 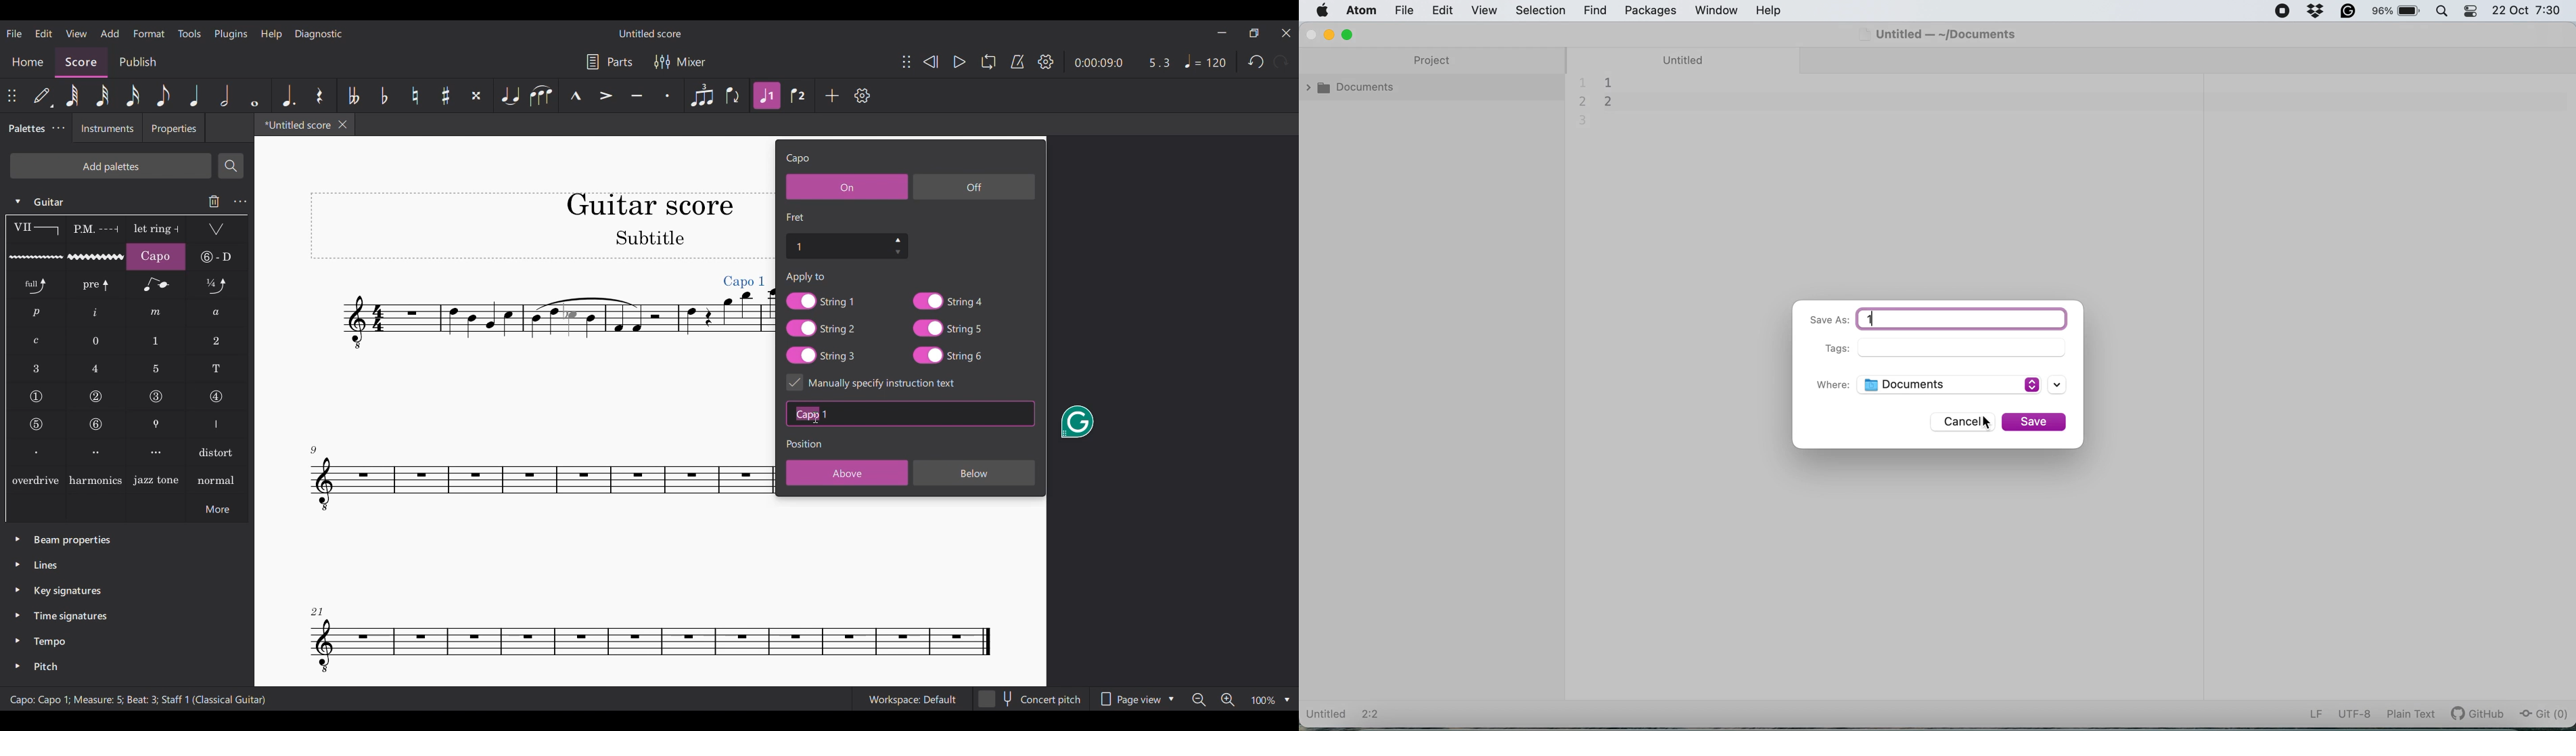 I want to click on Add menu, so click(x=110, y=33).